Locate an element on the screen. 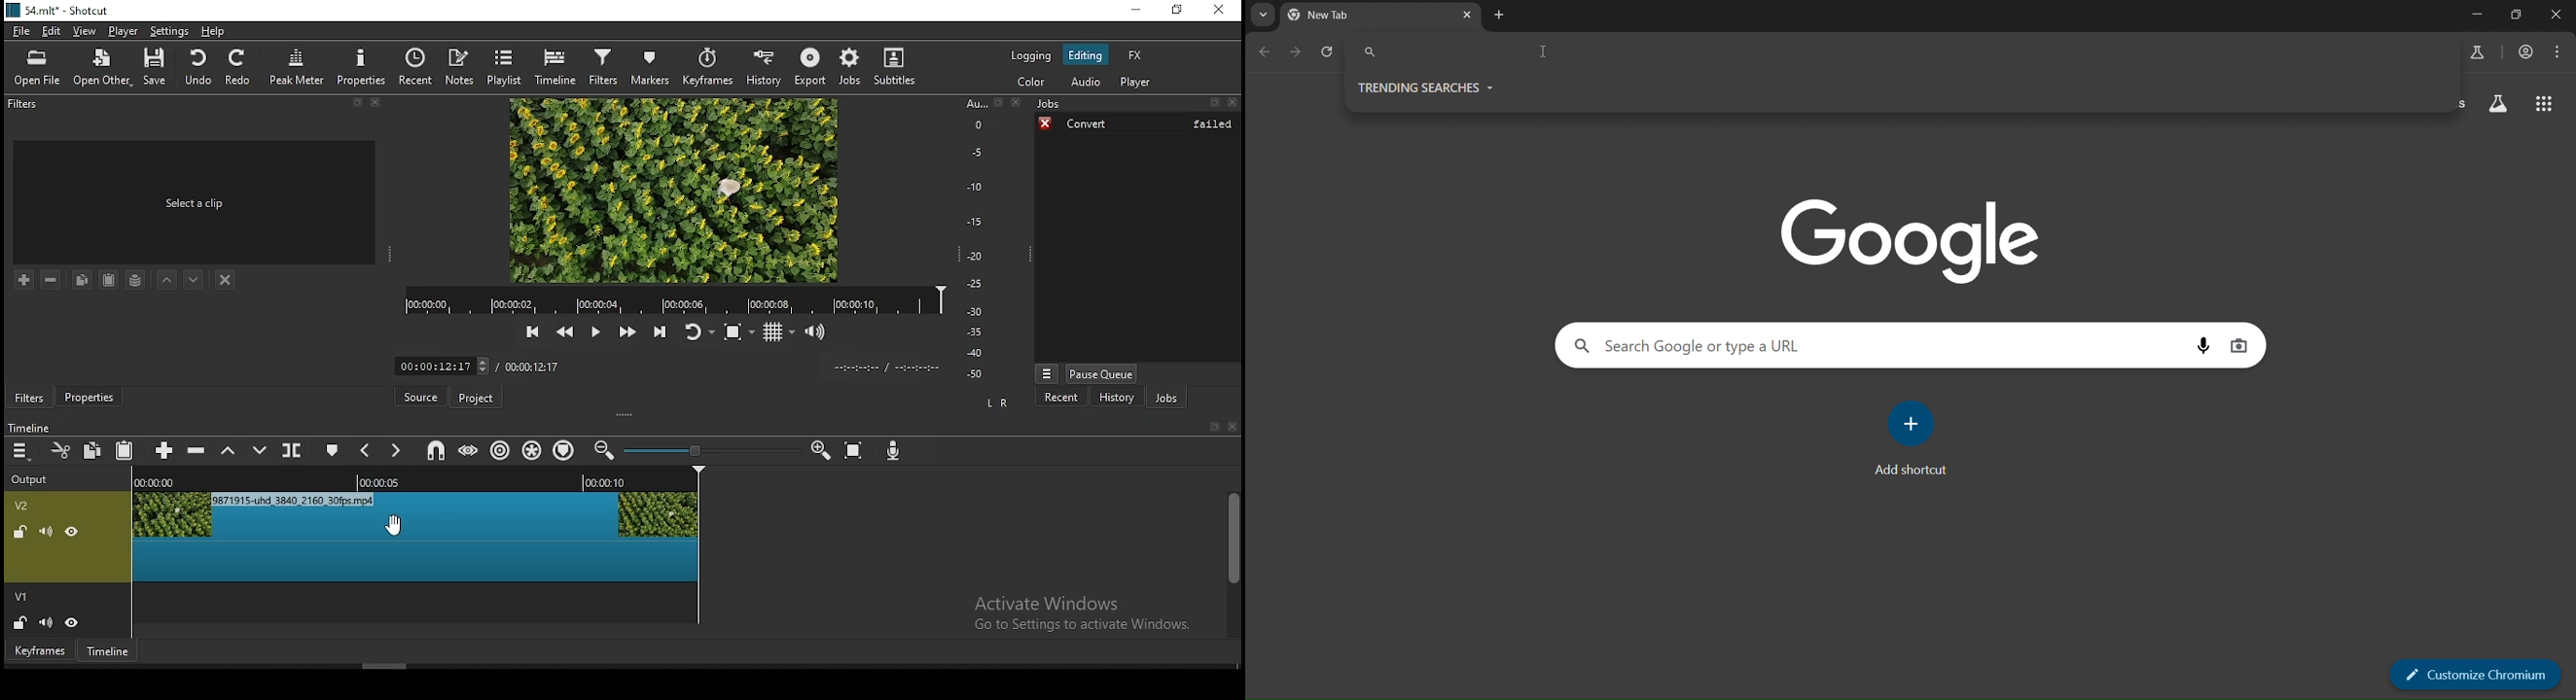  L R is located at coordinates (997, 404).